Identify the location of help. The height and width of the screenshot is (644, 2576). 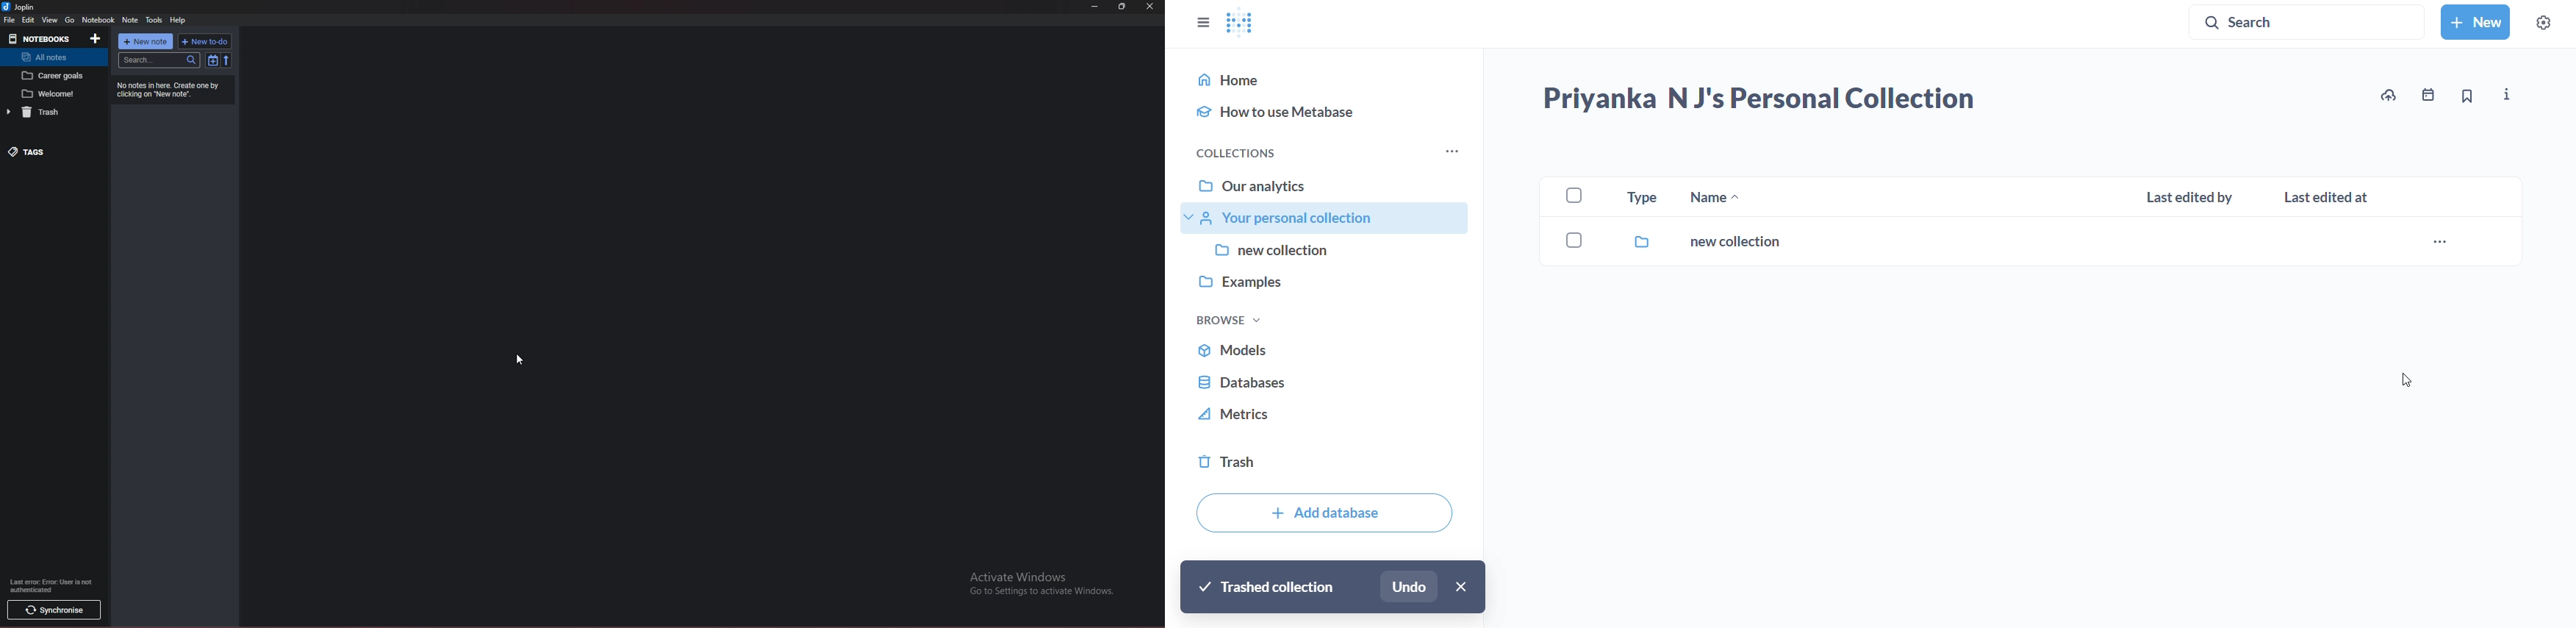
(178, 19).